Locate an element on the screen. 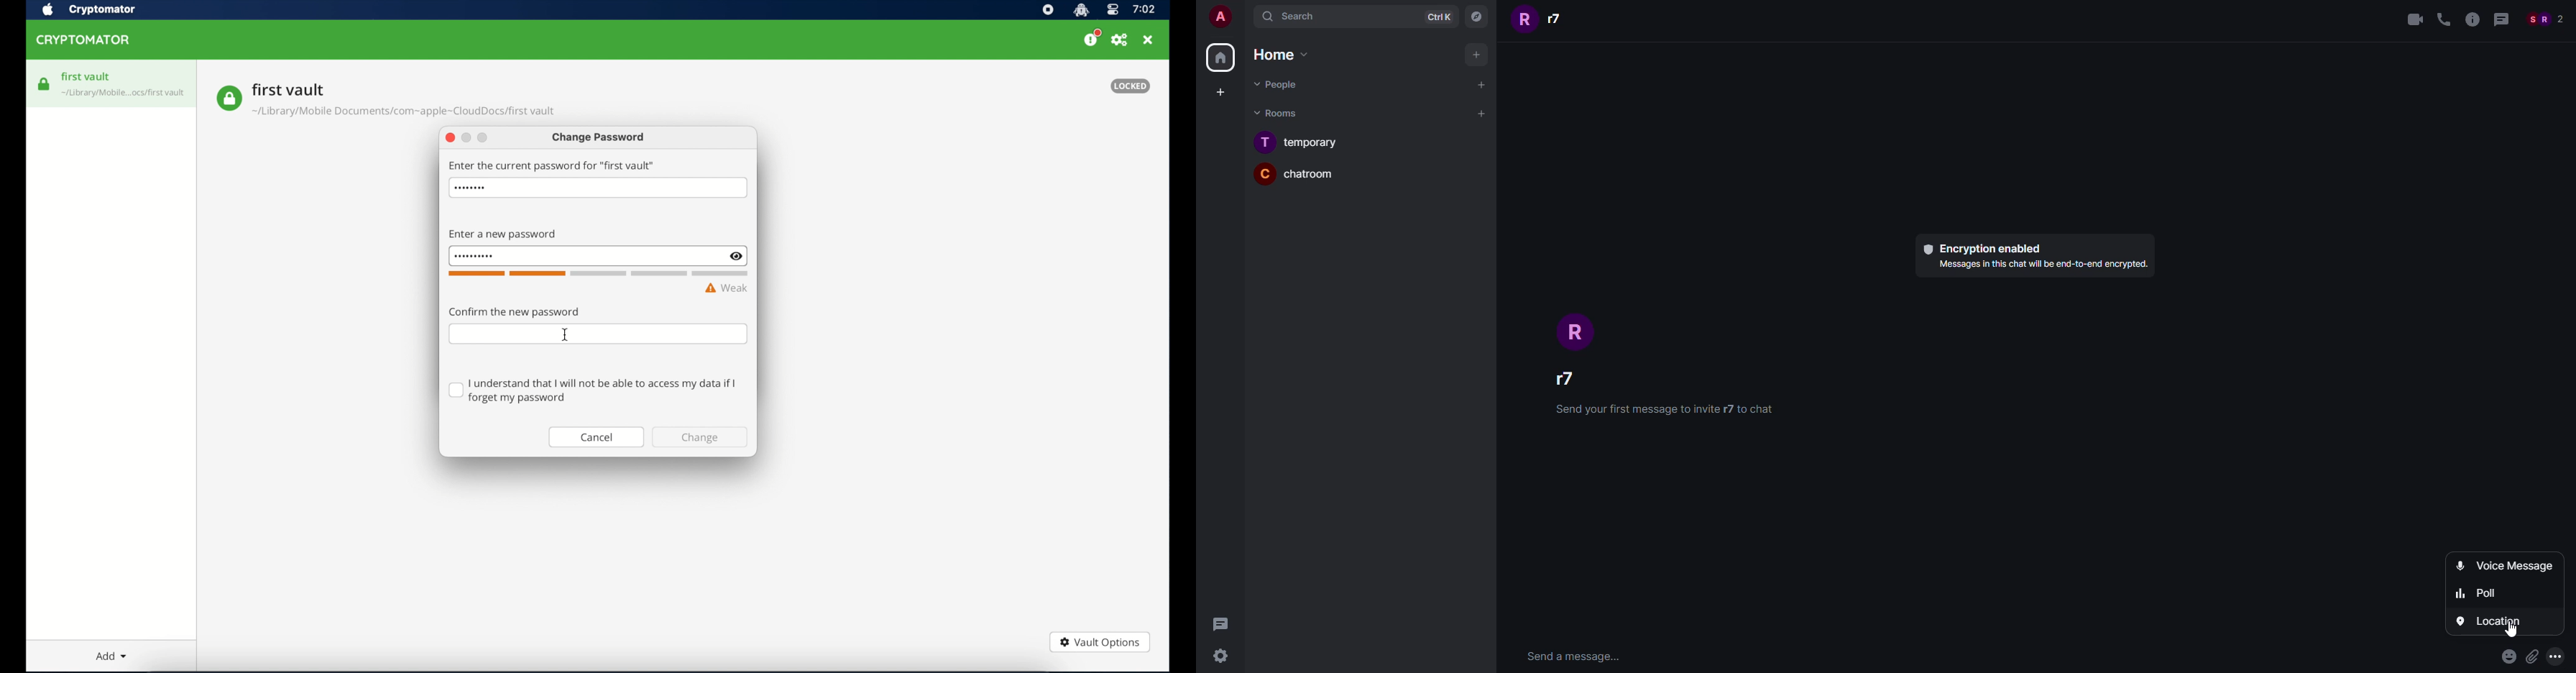 The height and width of the screenshot is (700, 2576). Temporary is located at coordinates (1297, 141).